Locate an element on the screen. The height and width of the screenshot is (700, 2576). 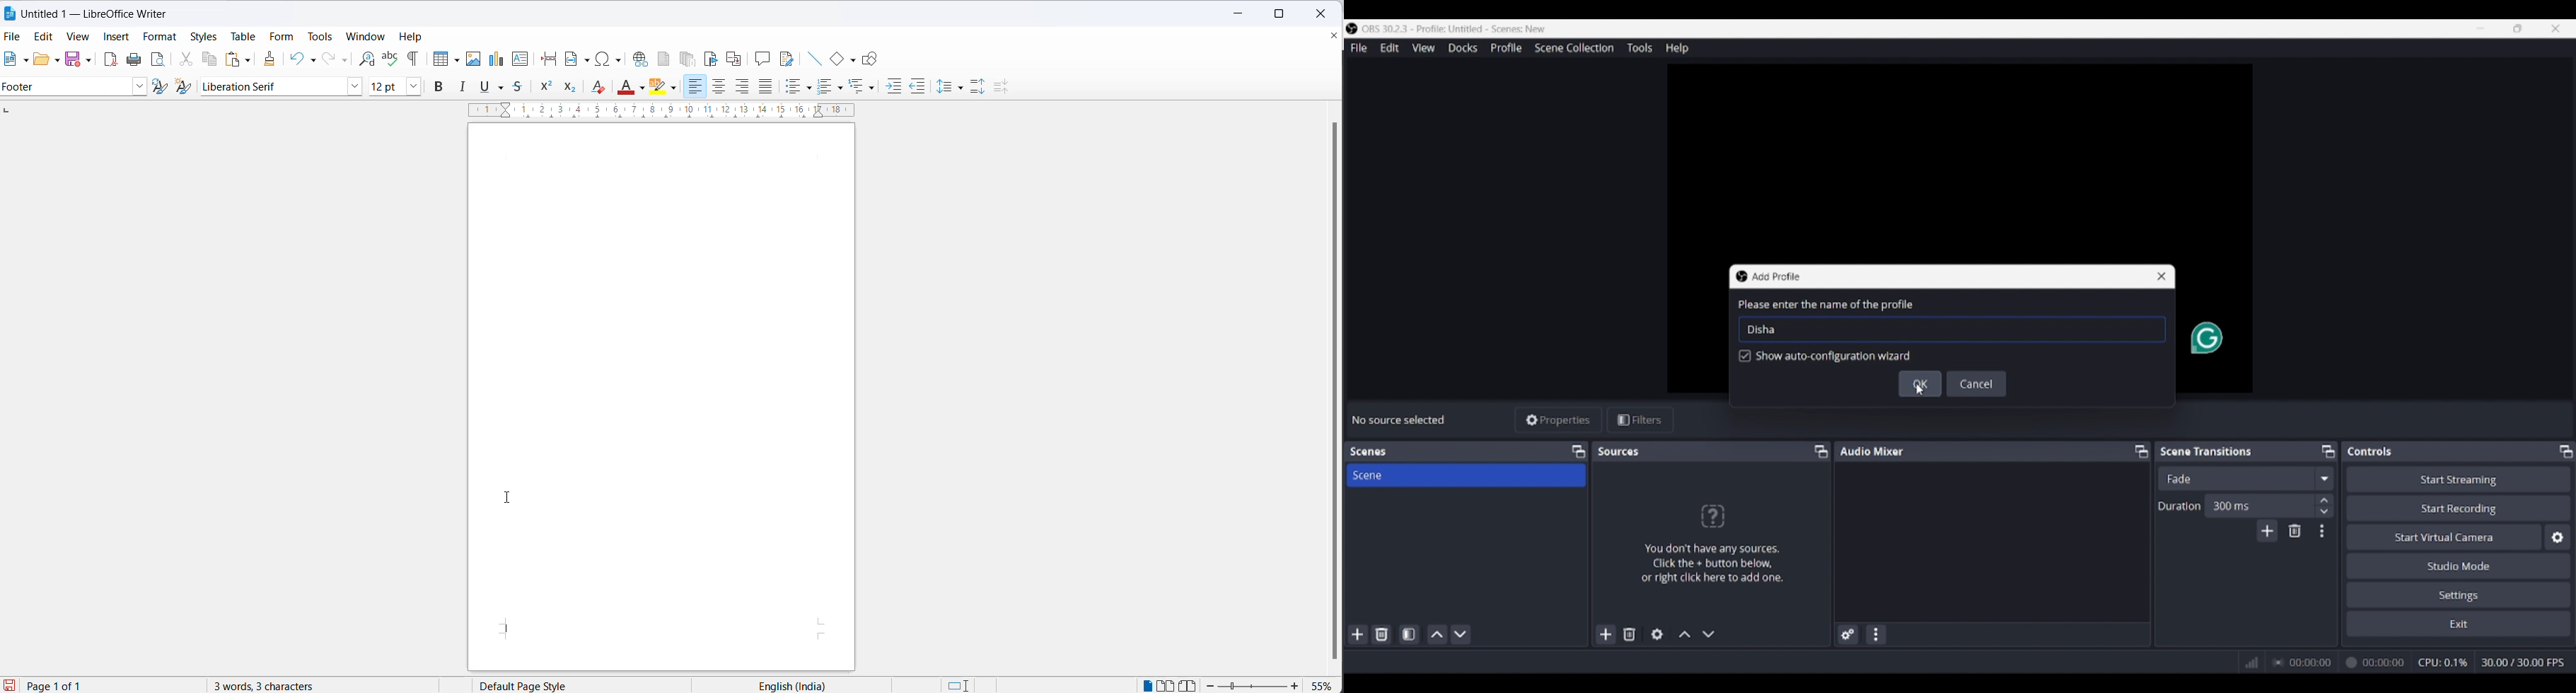
save as is located at coordinates (88, 60).